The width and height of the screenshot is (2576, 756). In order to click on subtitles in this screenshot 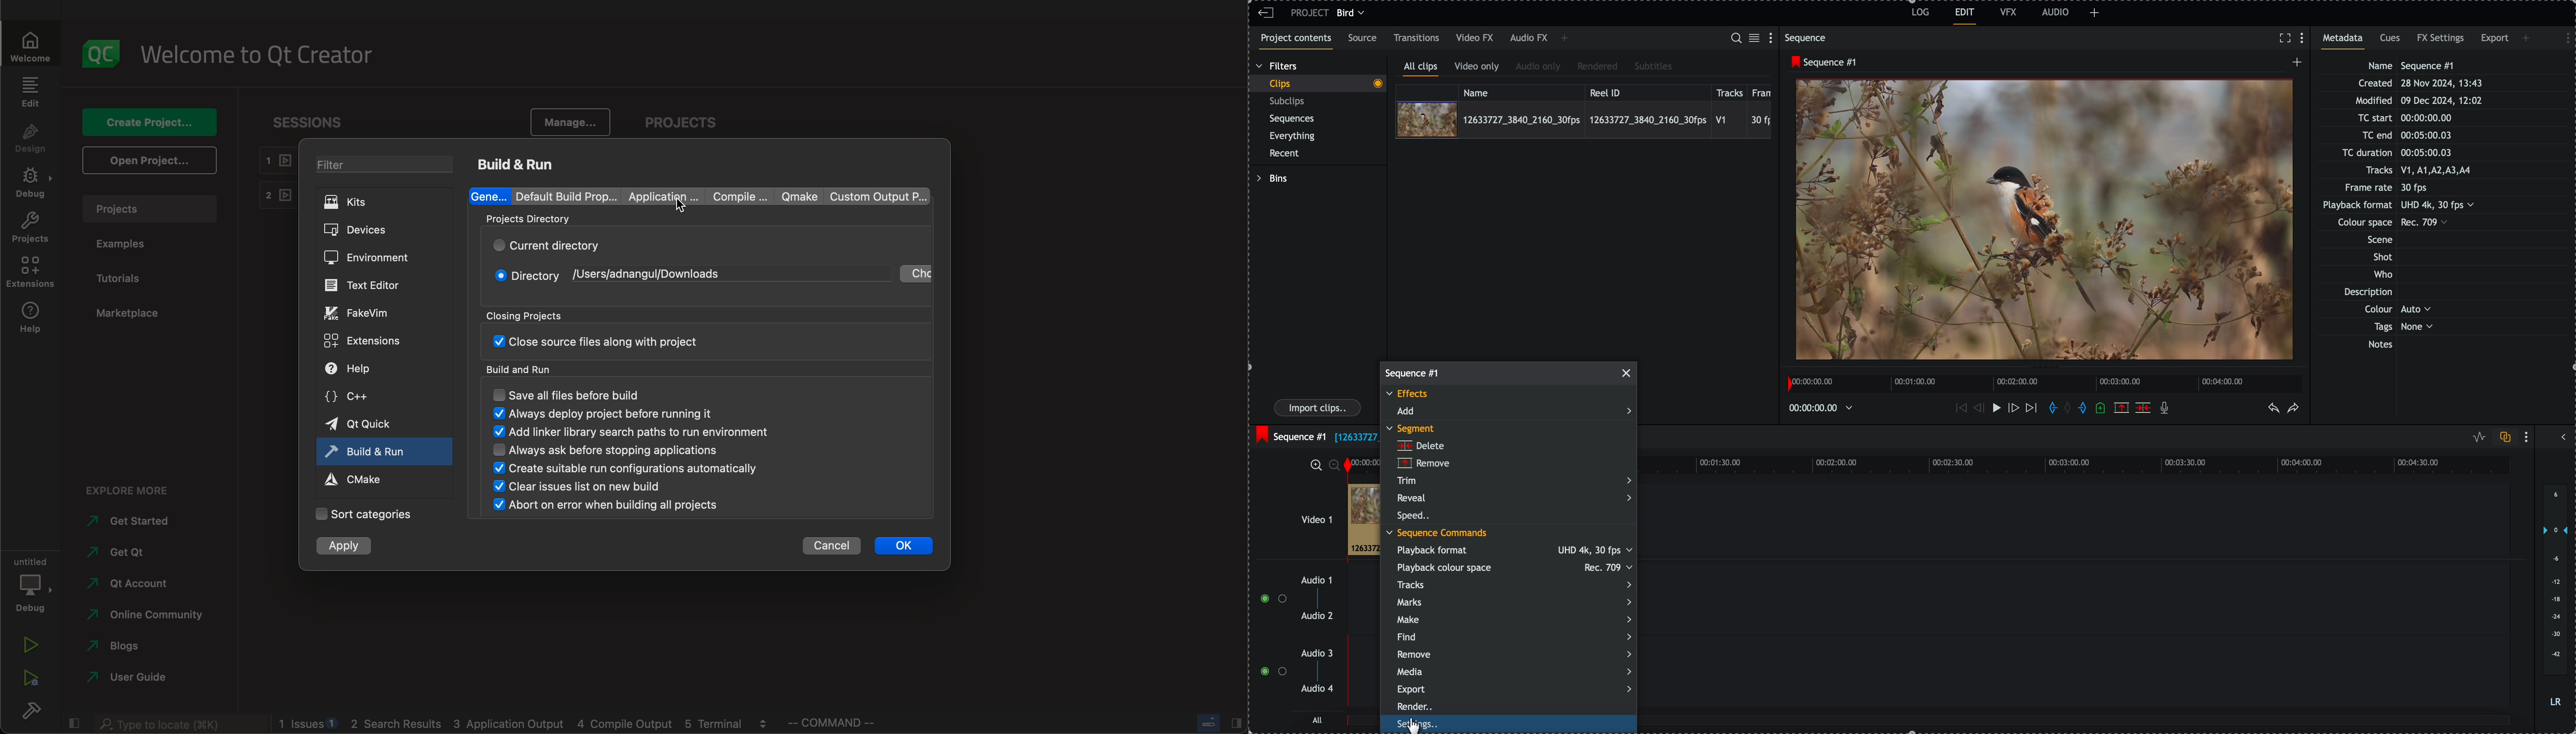, I will do `click(1653, 67)`.